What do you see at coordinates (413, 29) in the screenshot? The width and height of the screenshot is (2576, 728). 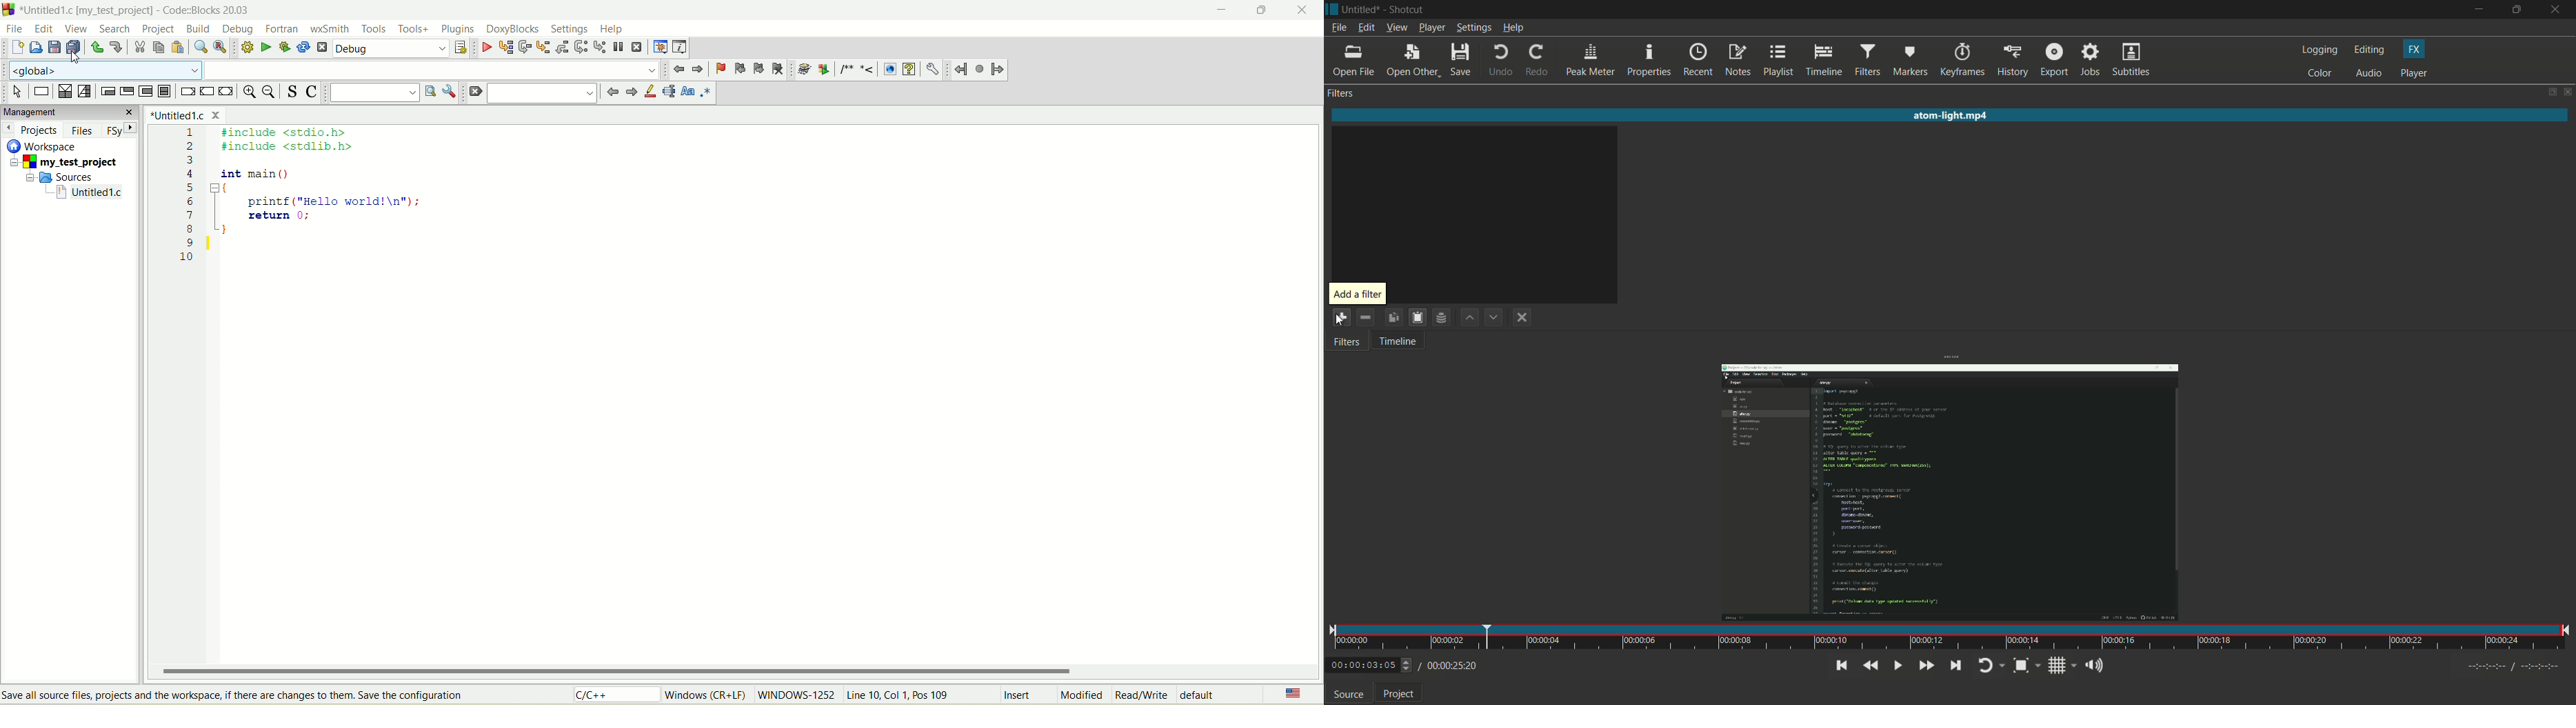 I see `tools` at bounding box center [413, 29].